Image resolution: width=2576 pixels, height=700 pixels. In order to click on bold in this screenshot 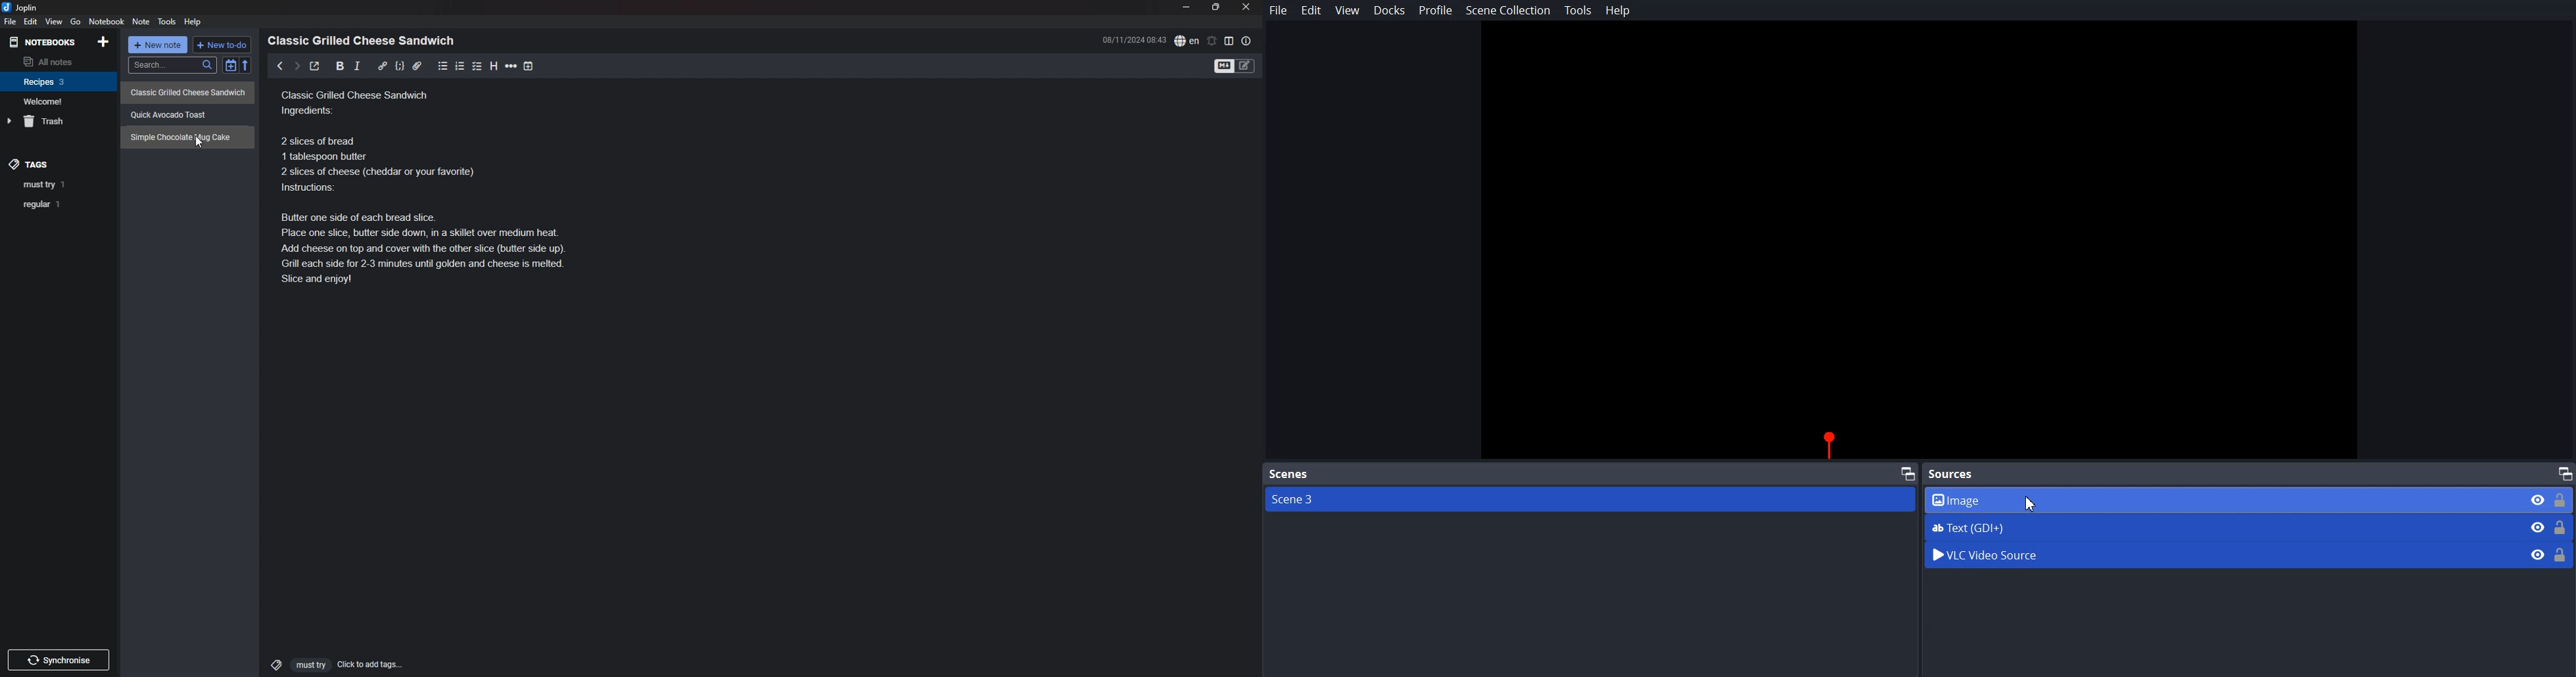, I will do `click(336, 66)`.